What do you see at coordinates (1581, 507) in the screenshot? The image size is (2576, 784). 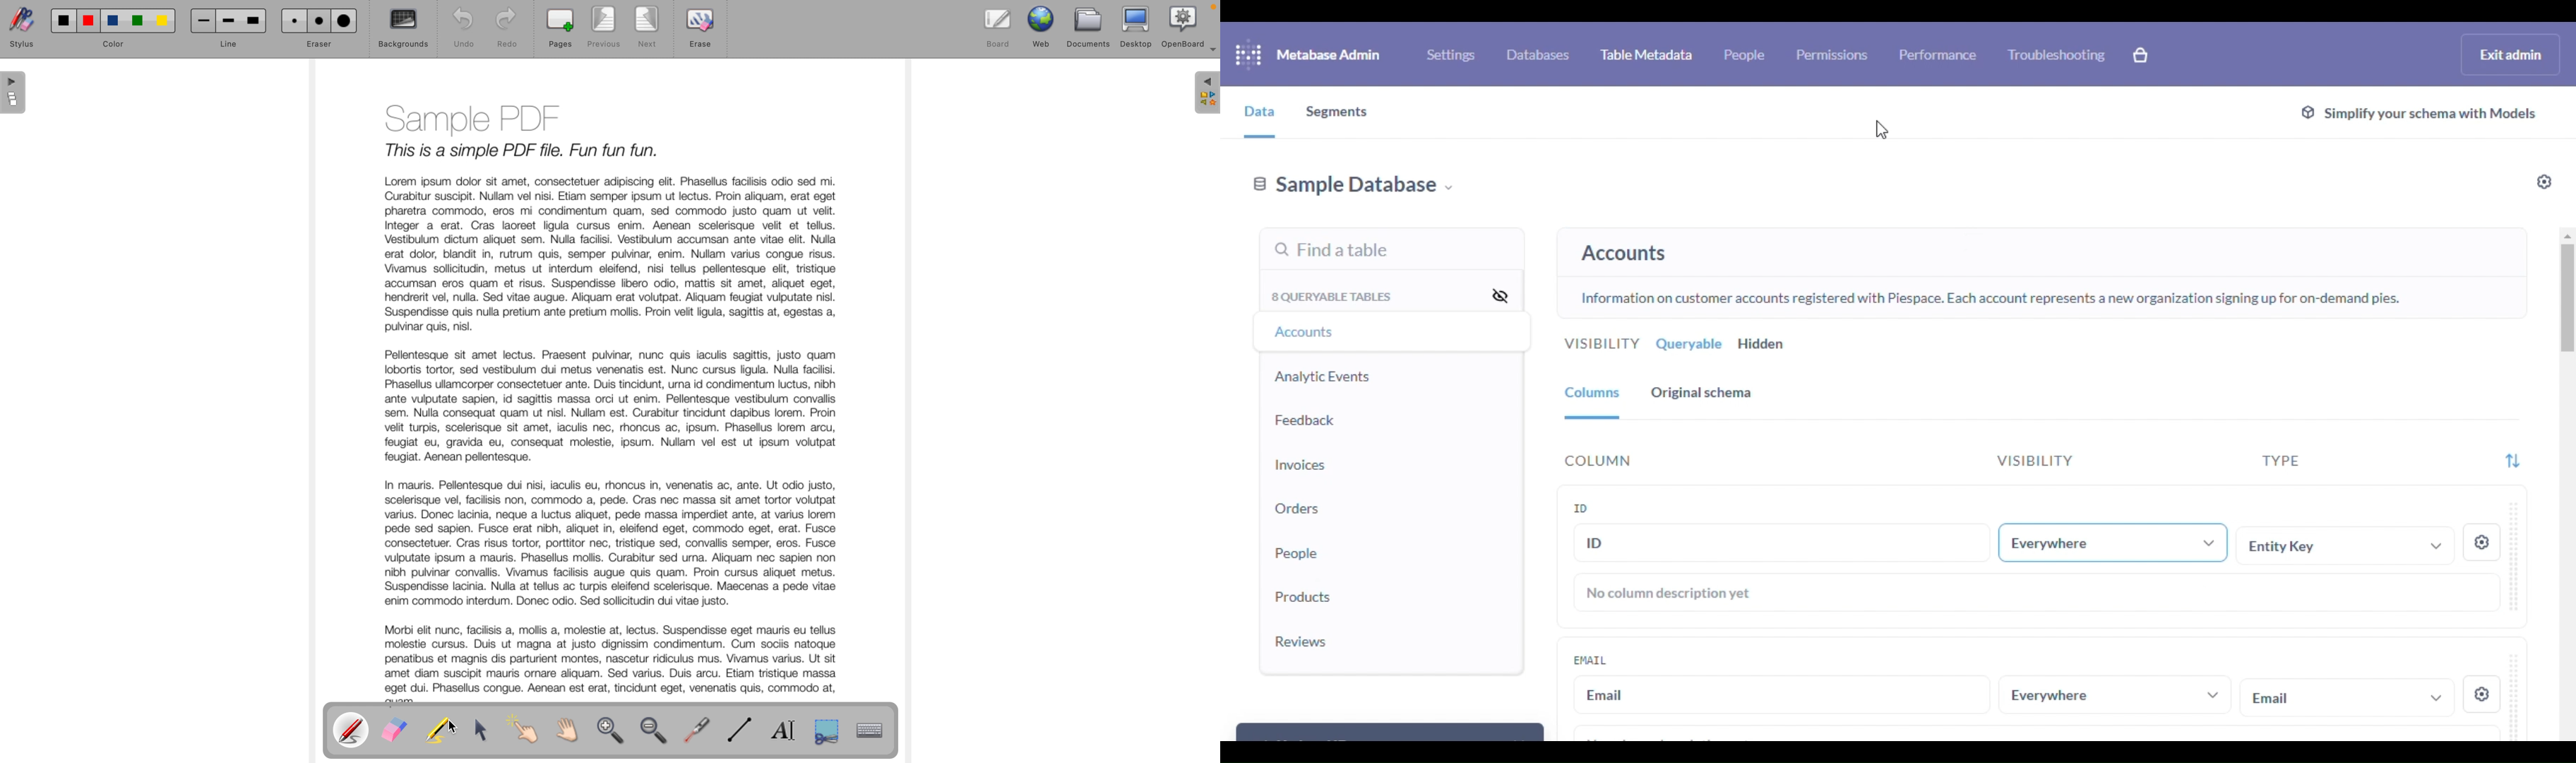 I see `ID` at bounding box center [1581, 507].